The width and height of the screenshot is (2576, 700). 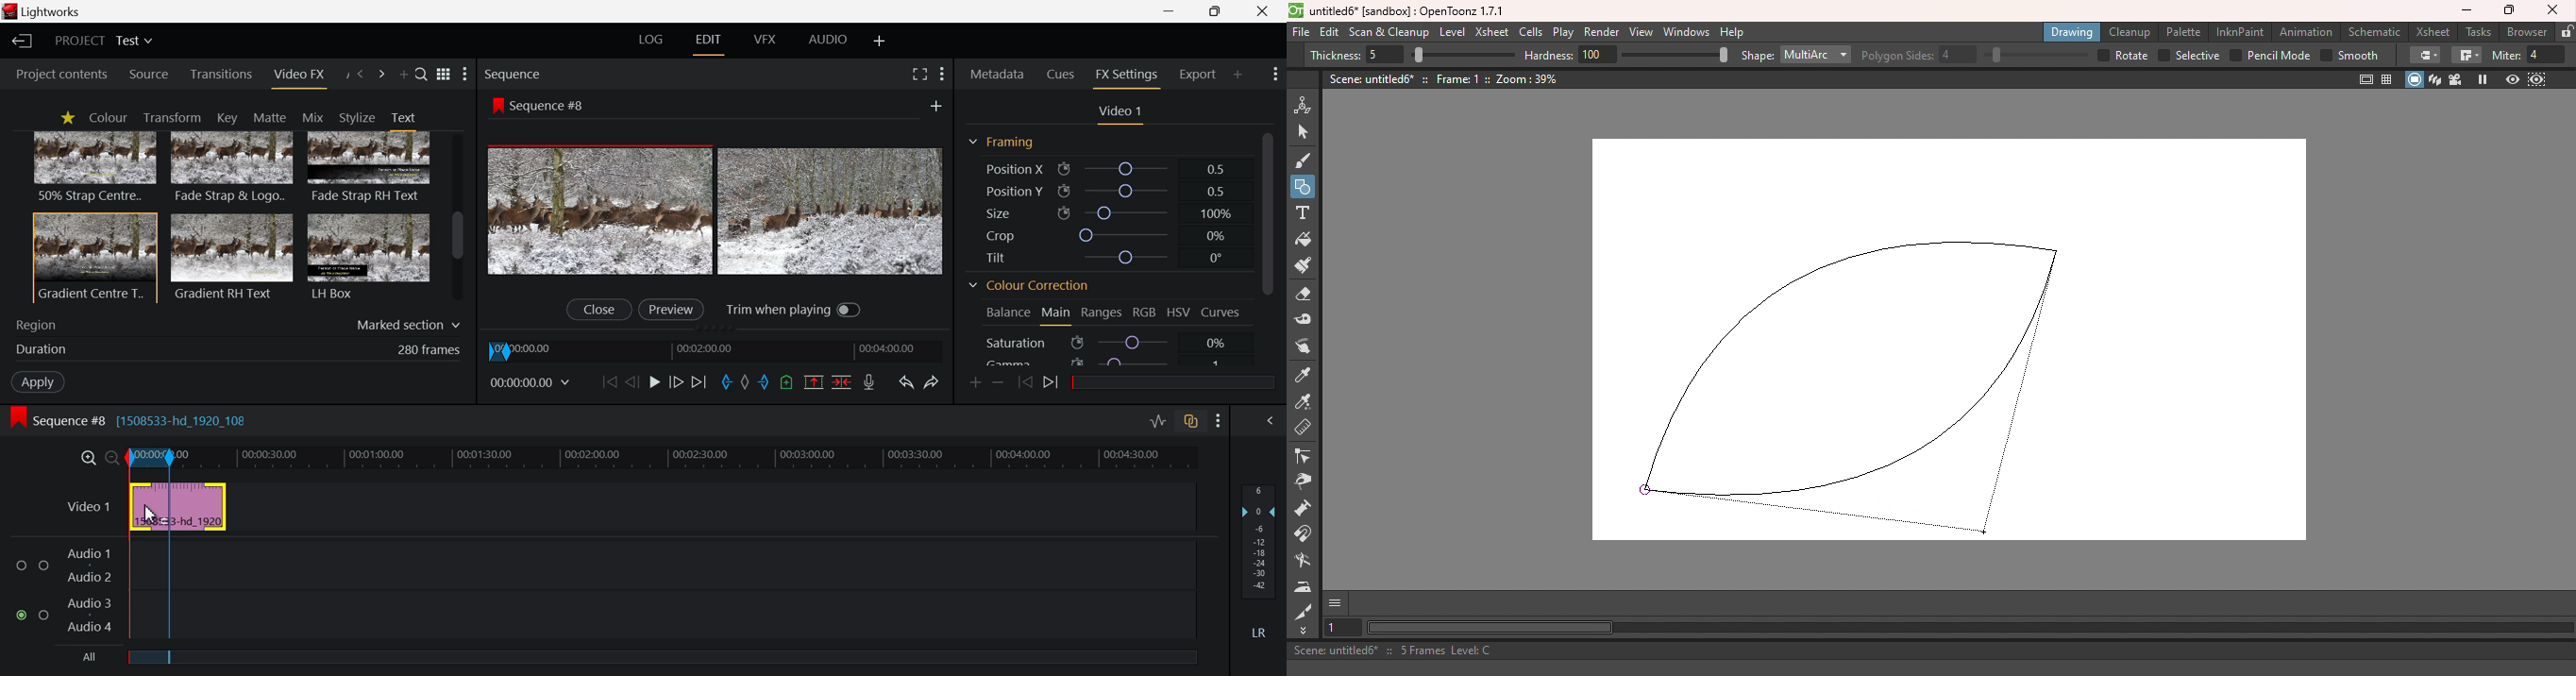 I want to click on Mark In, so click(x=725, y=381).